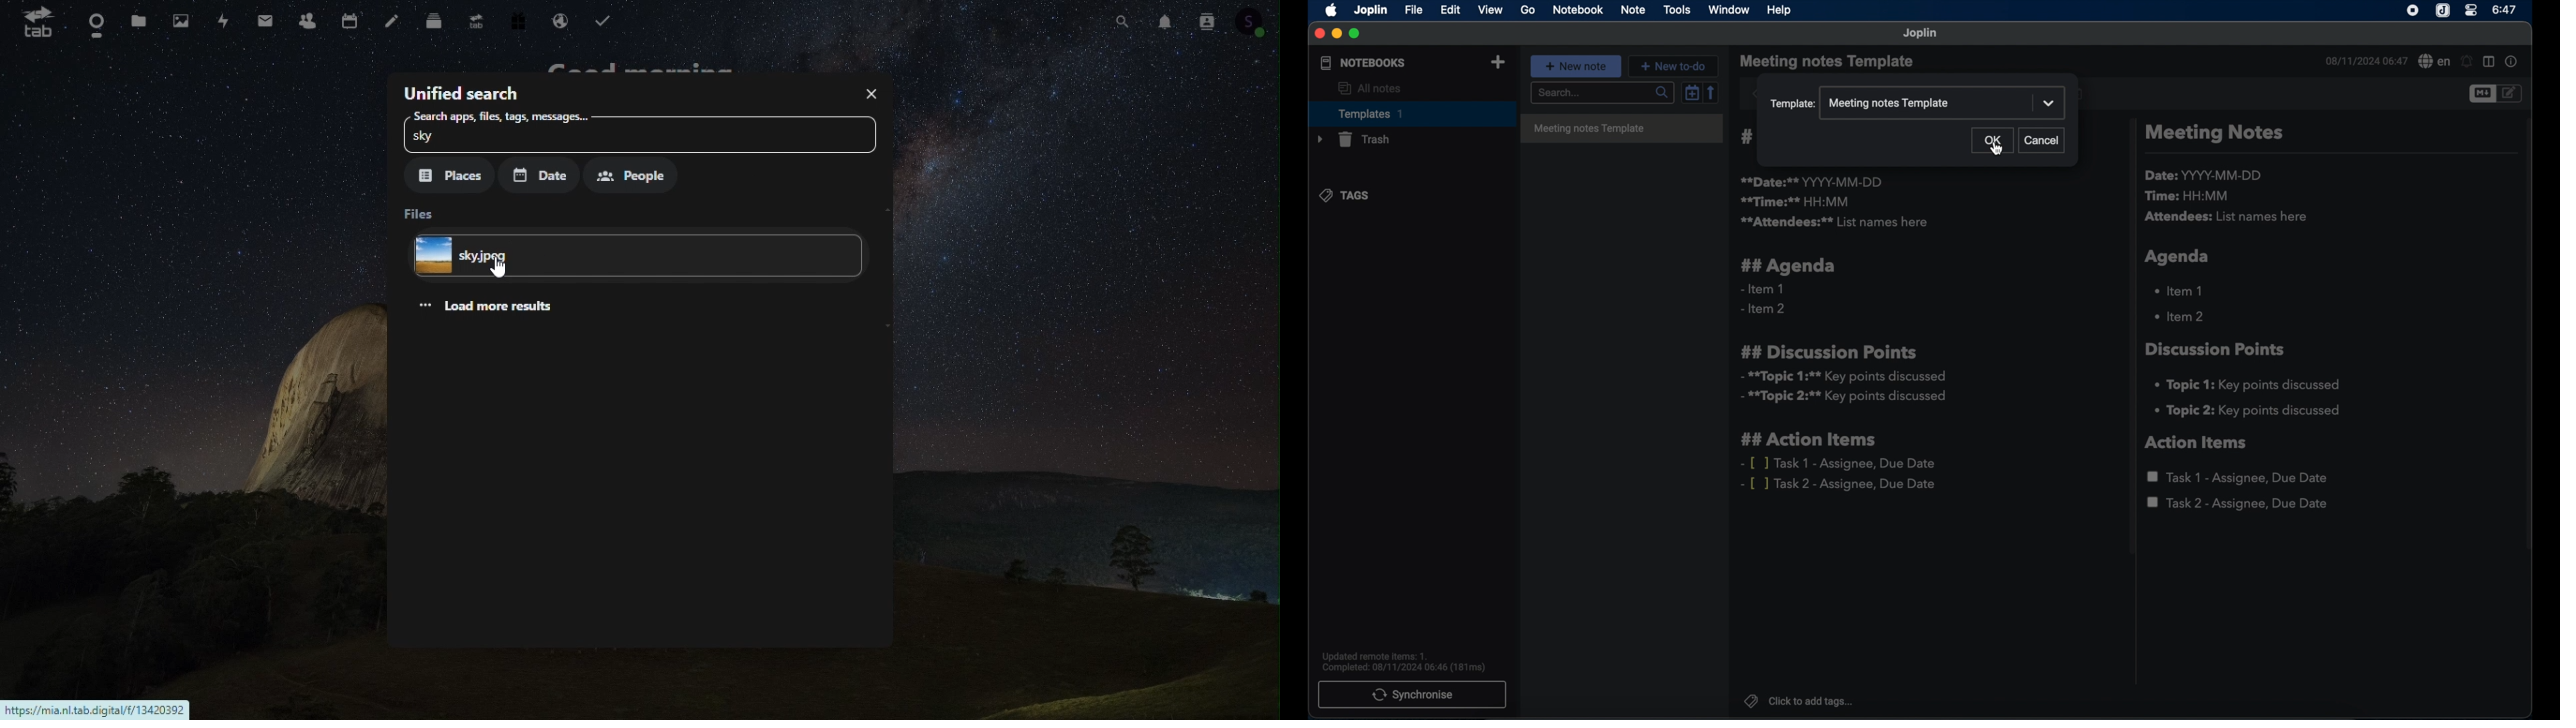 This screenshot has height=728, width=2576. Describe the element at coordinates (1450, 9) in the screenshot. I see `edit` at that location.